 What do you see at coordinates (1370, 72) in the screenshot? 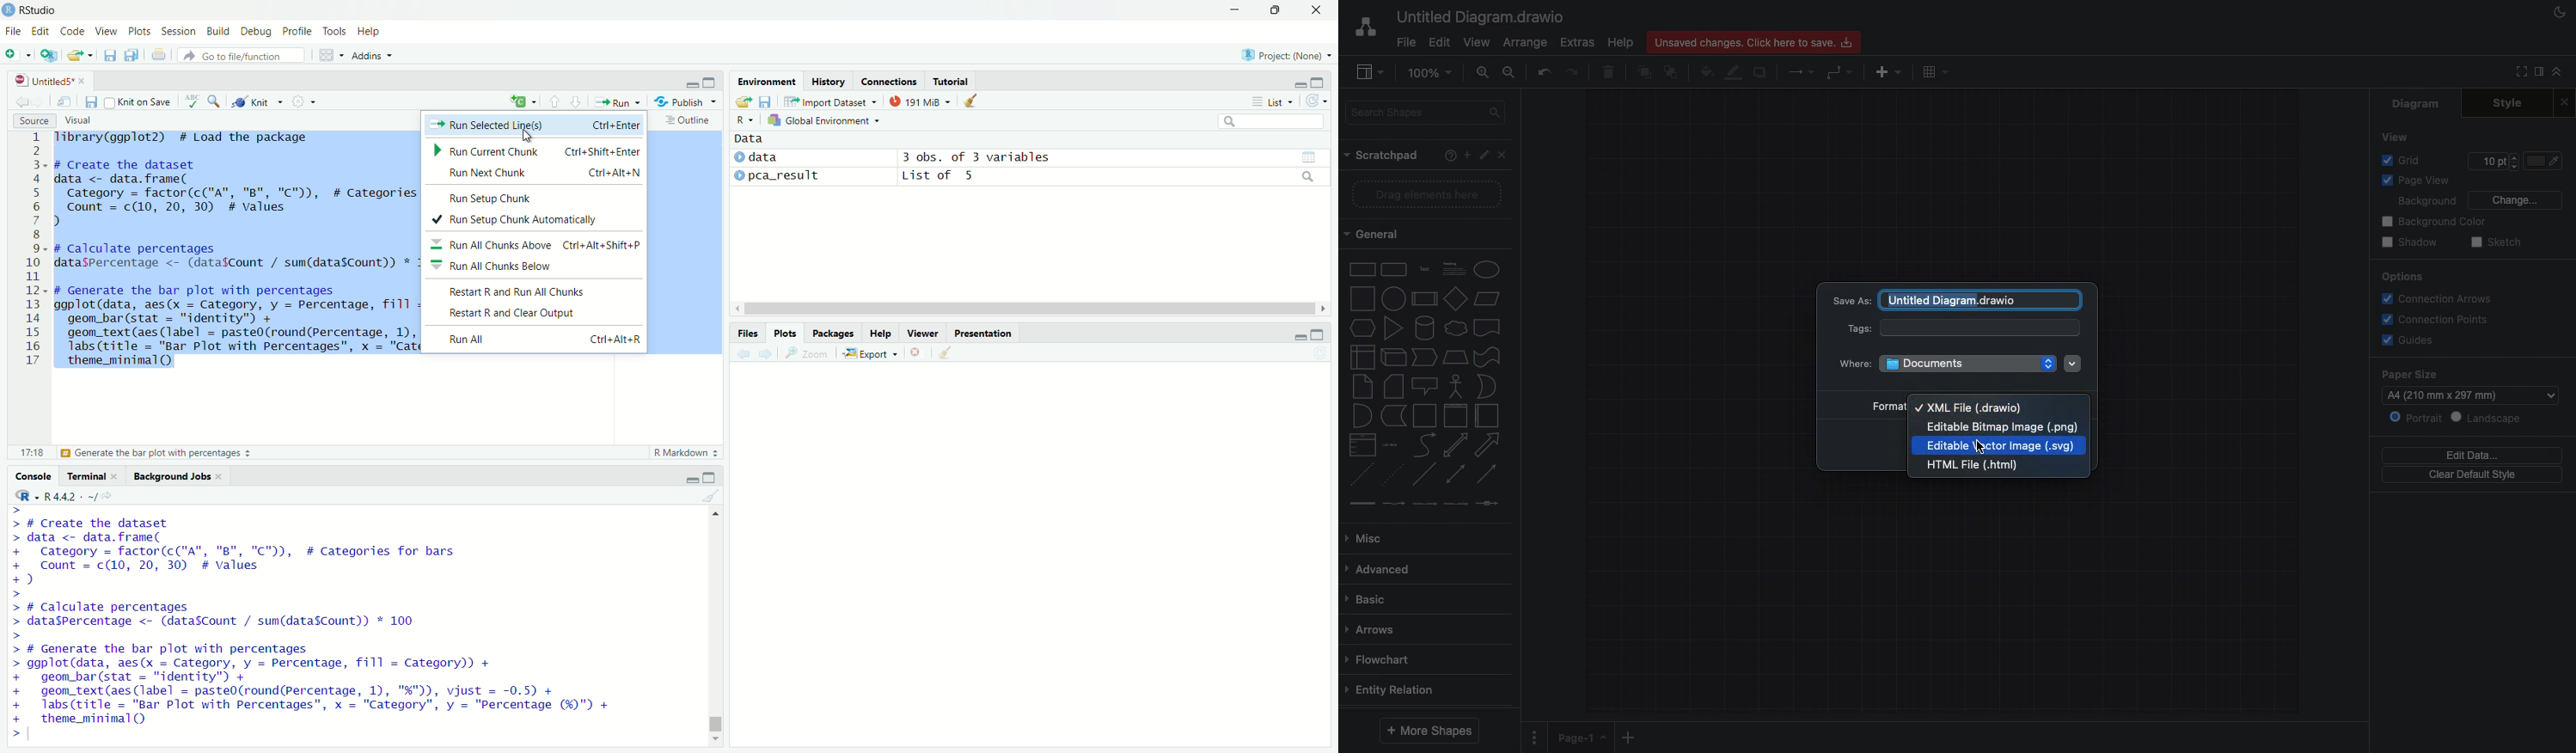
I see `Sidebar` at bounding box center [1370, 72].